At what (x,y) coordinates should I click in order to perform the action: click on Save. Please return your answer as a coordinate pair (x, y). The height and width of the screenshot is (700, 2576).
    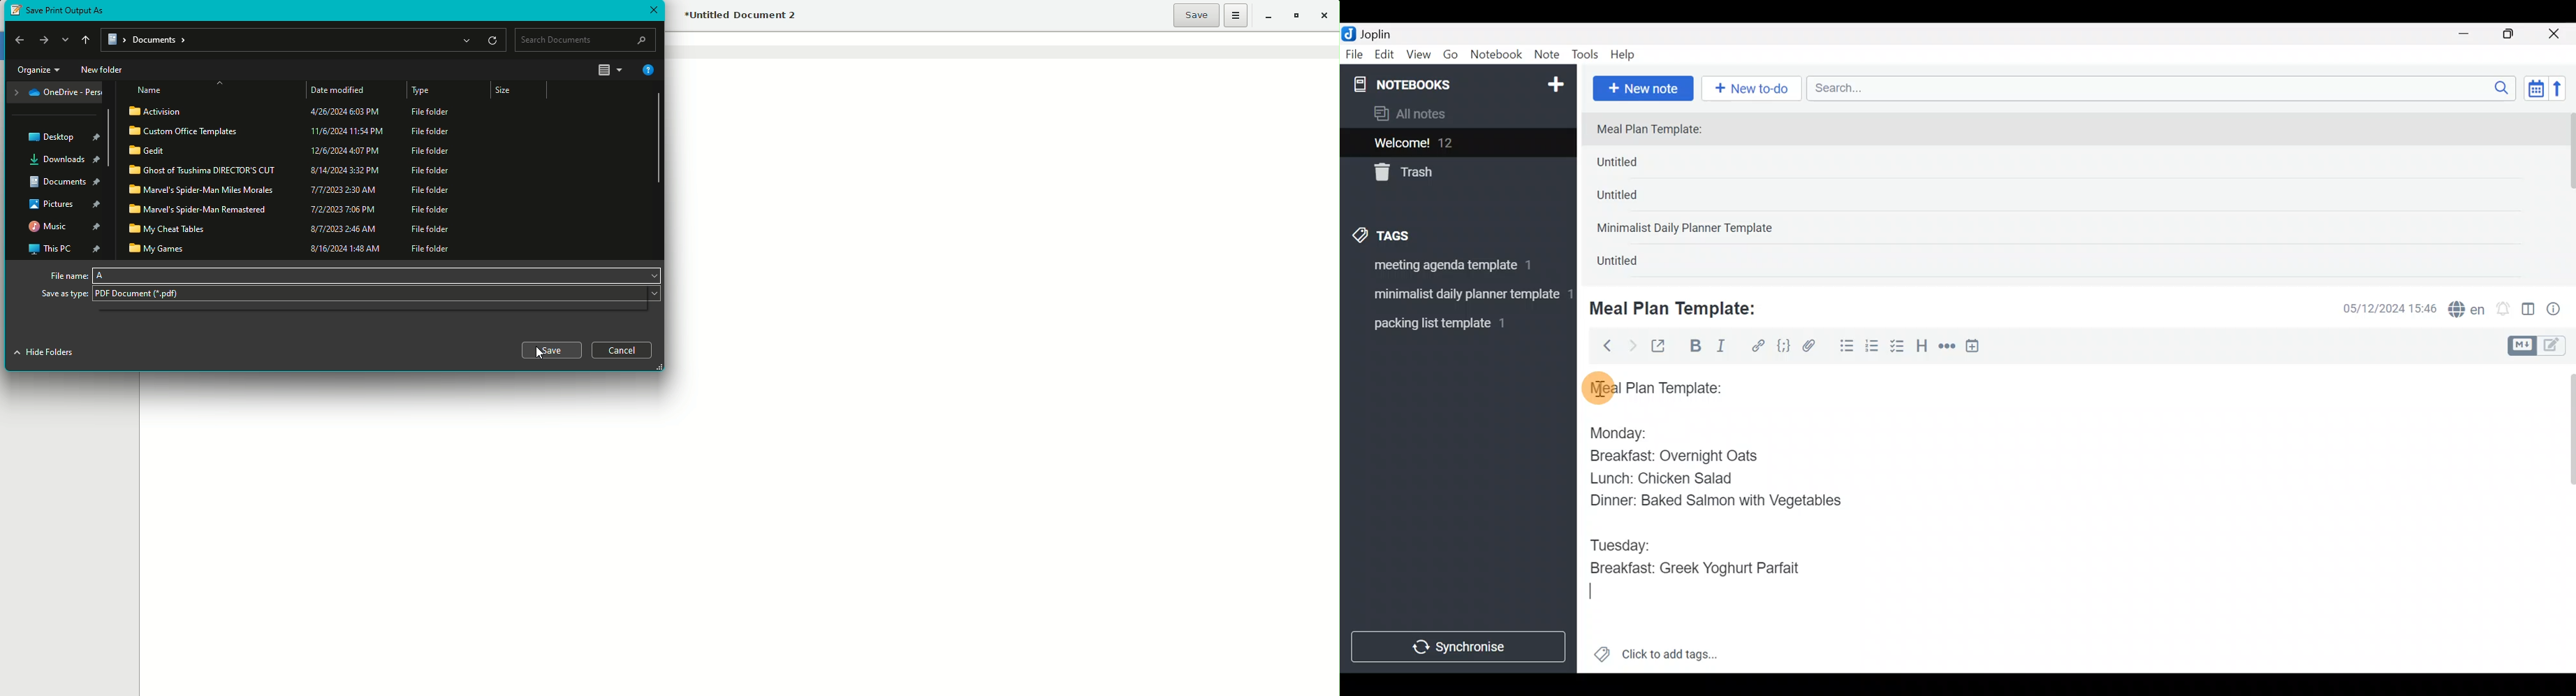
    Looking at the image, I should click on (1196, 15).